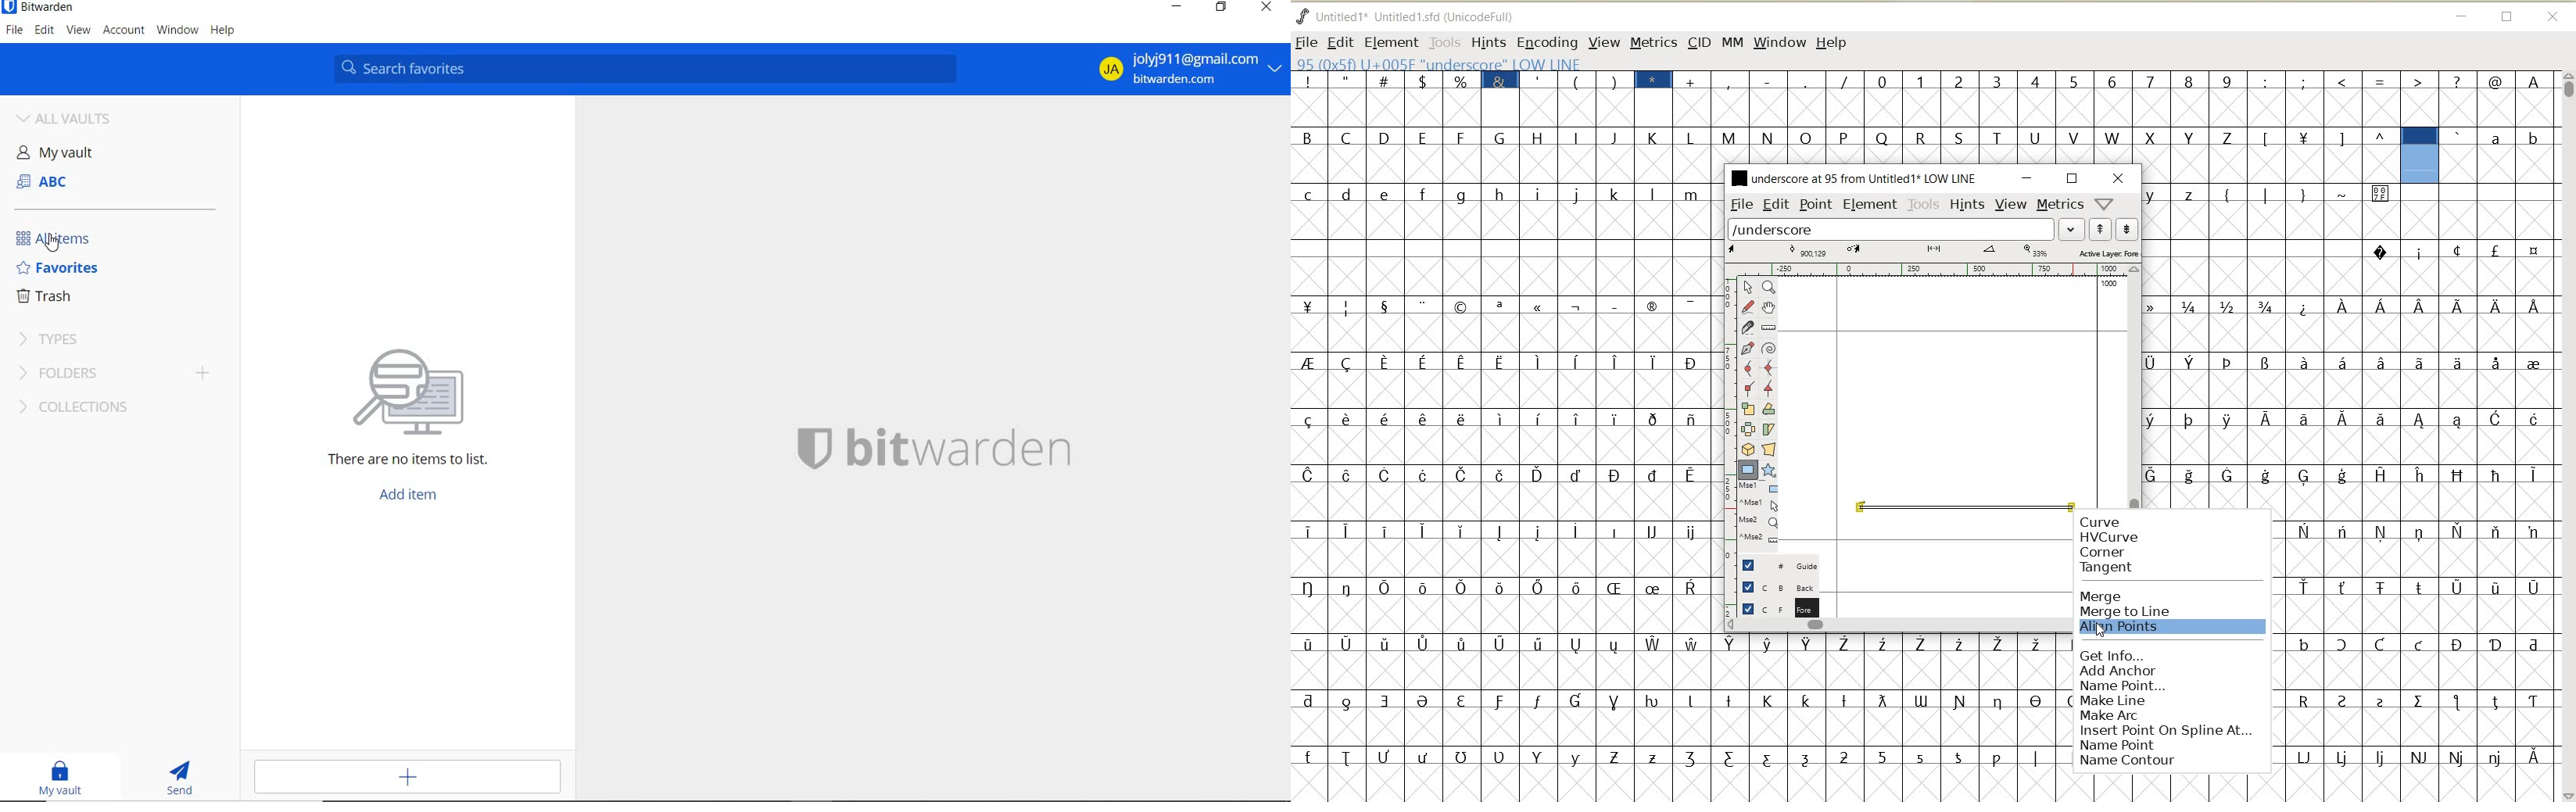  I want to click on help/window, so click(2103, 204).